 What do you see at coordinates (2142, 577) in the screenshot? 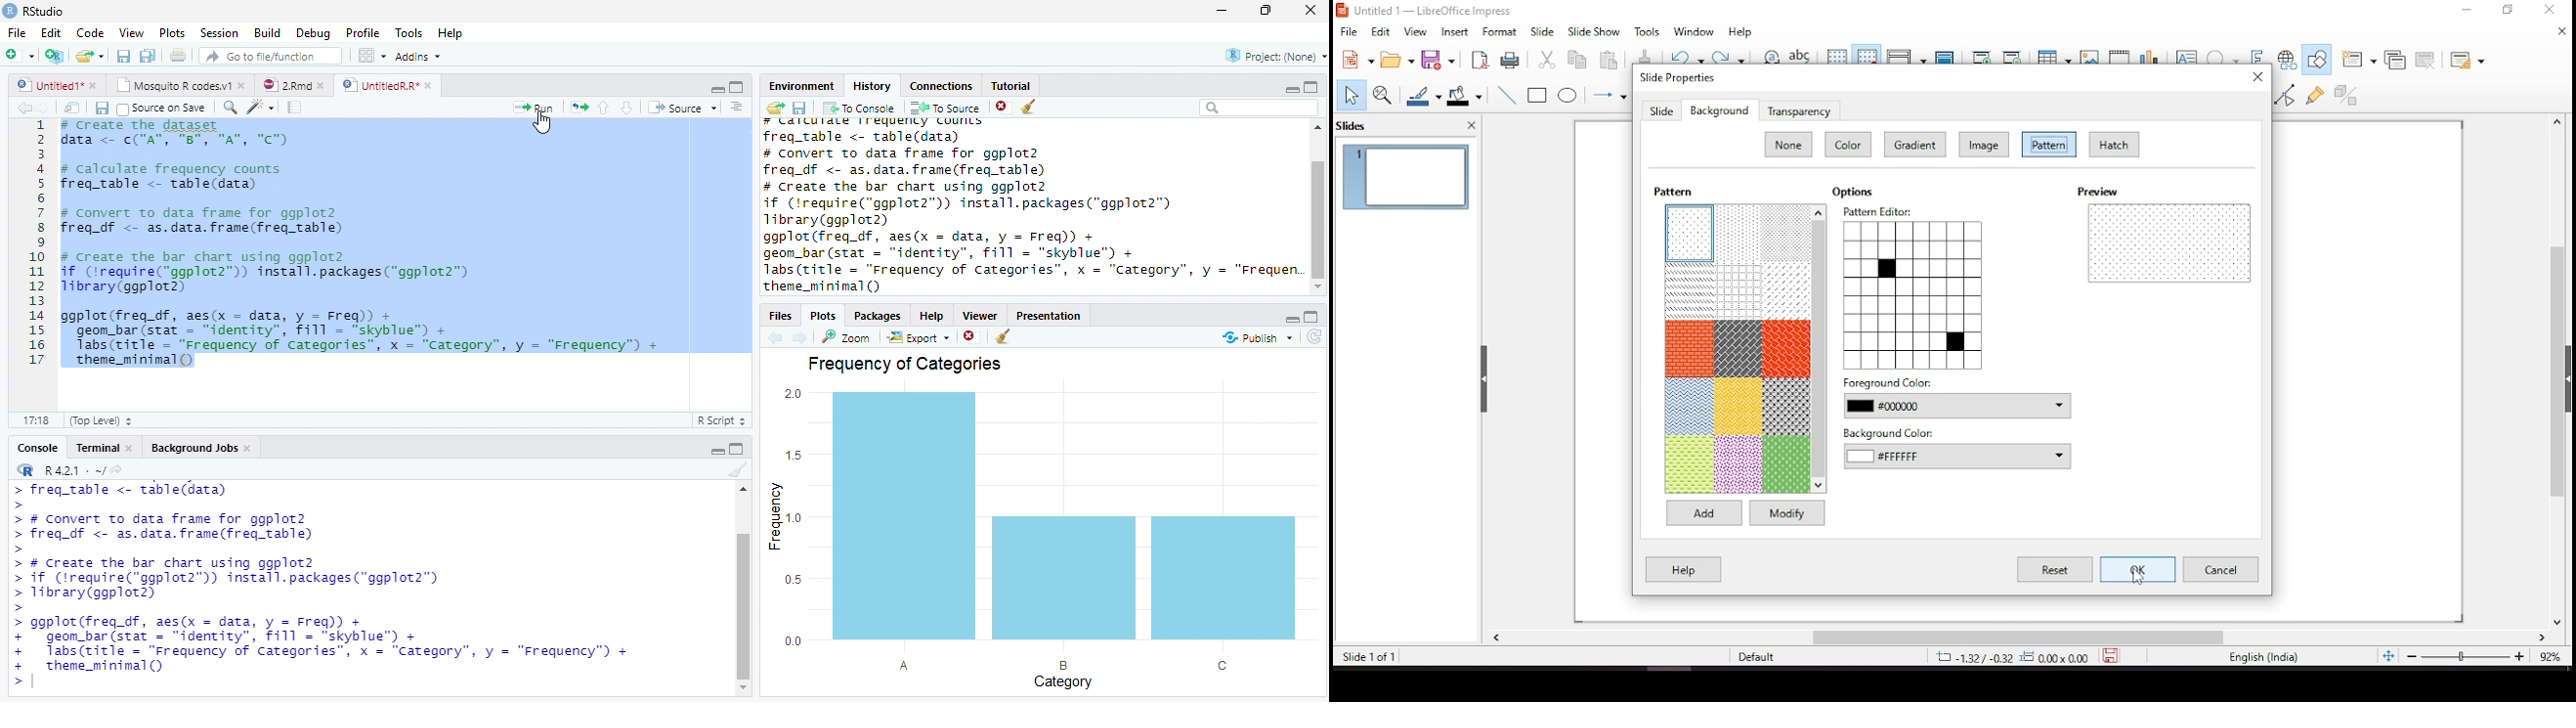
I see `Cursor` at bounding box center [2142, 577].